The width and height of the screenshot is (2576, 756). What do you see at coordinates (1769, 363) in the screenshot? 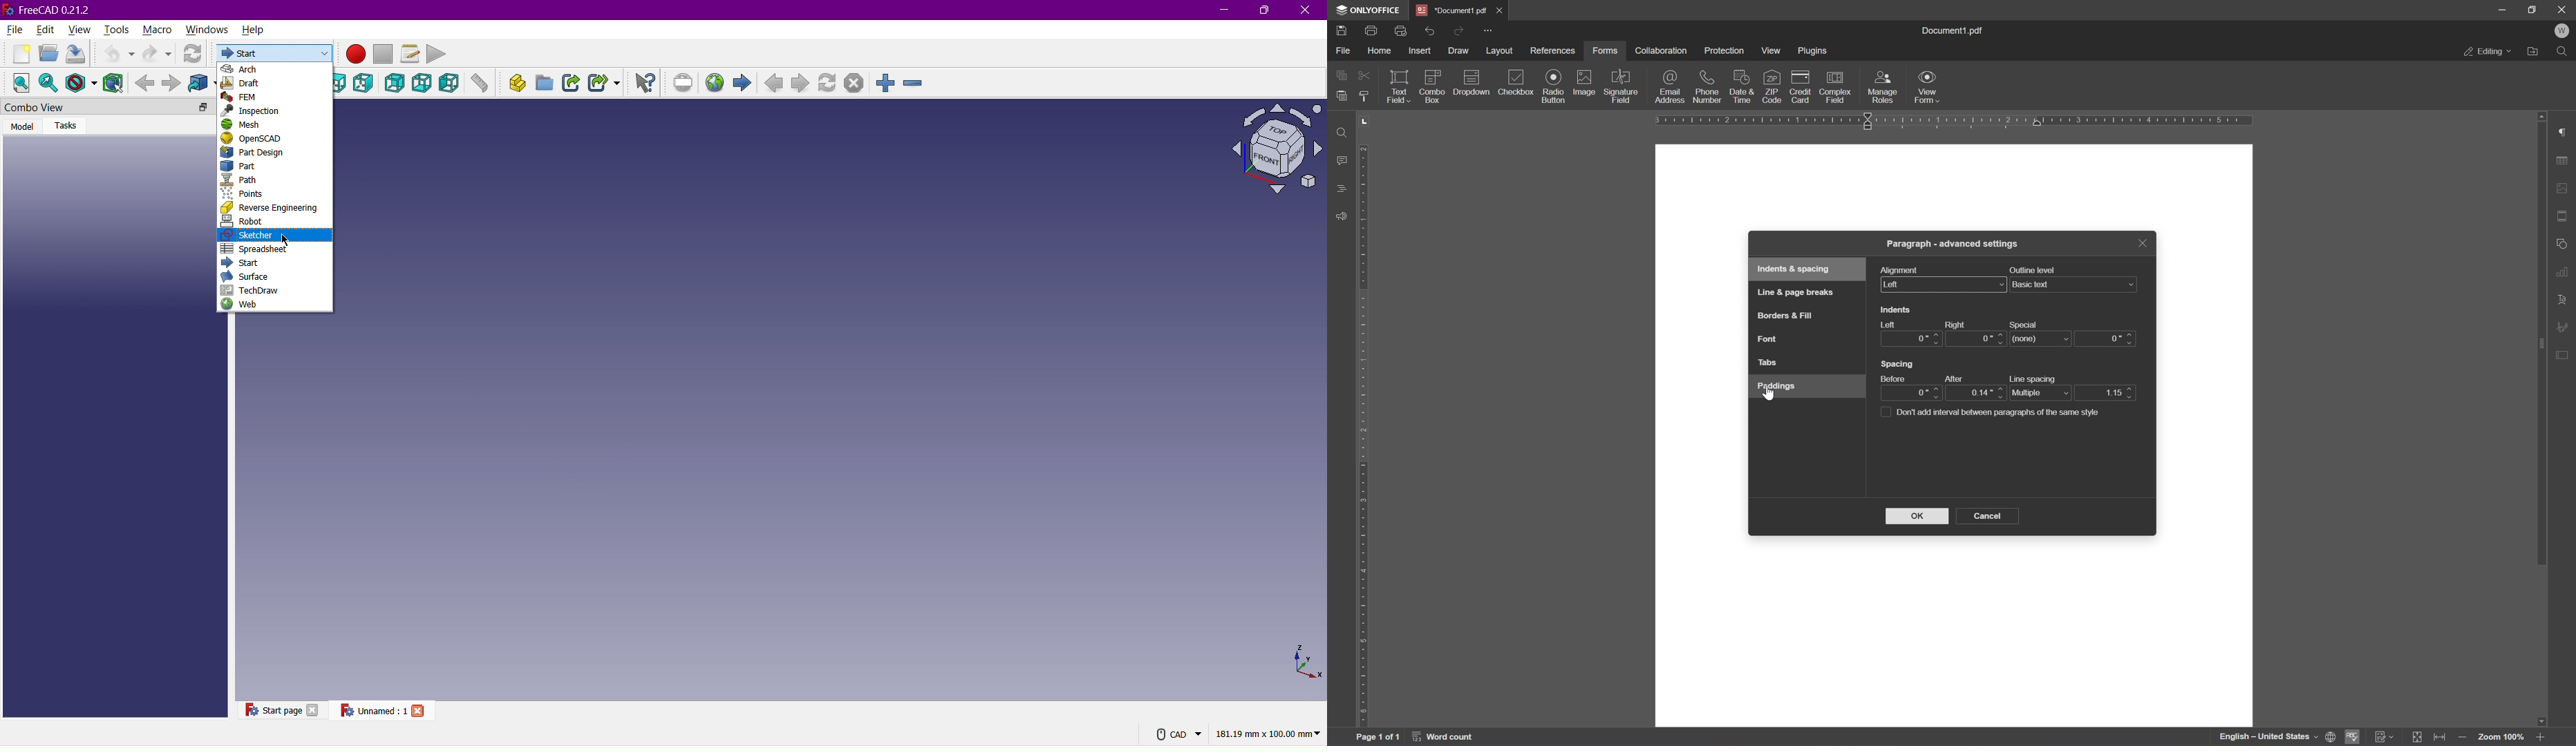
I see `tabs` at bounding box center [1769, 363].